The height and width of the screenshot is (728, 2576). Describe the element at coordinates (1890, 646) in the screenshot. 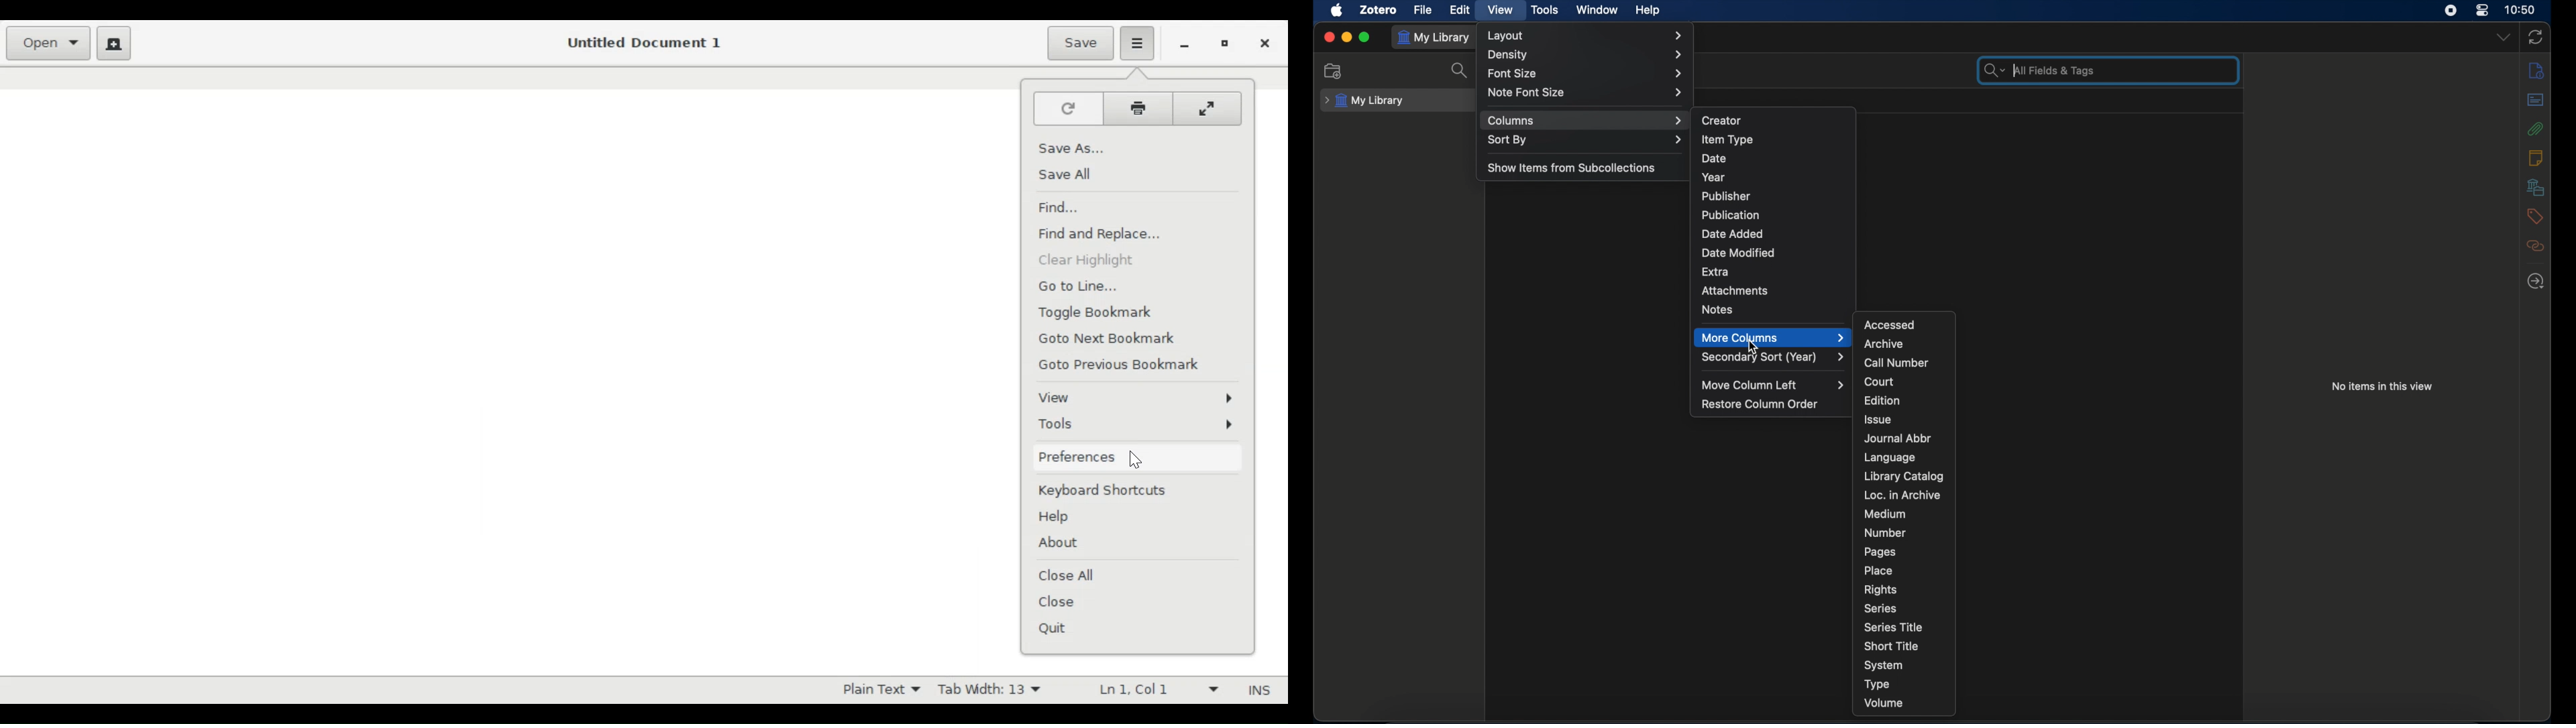

I see `short title` at that location.